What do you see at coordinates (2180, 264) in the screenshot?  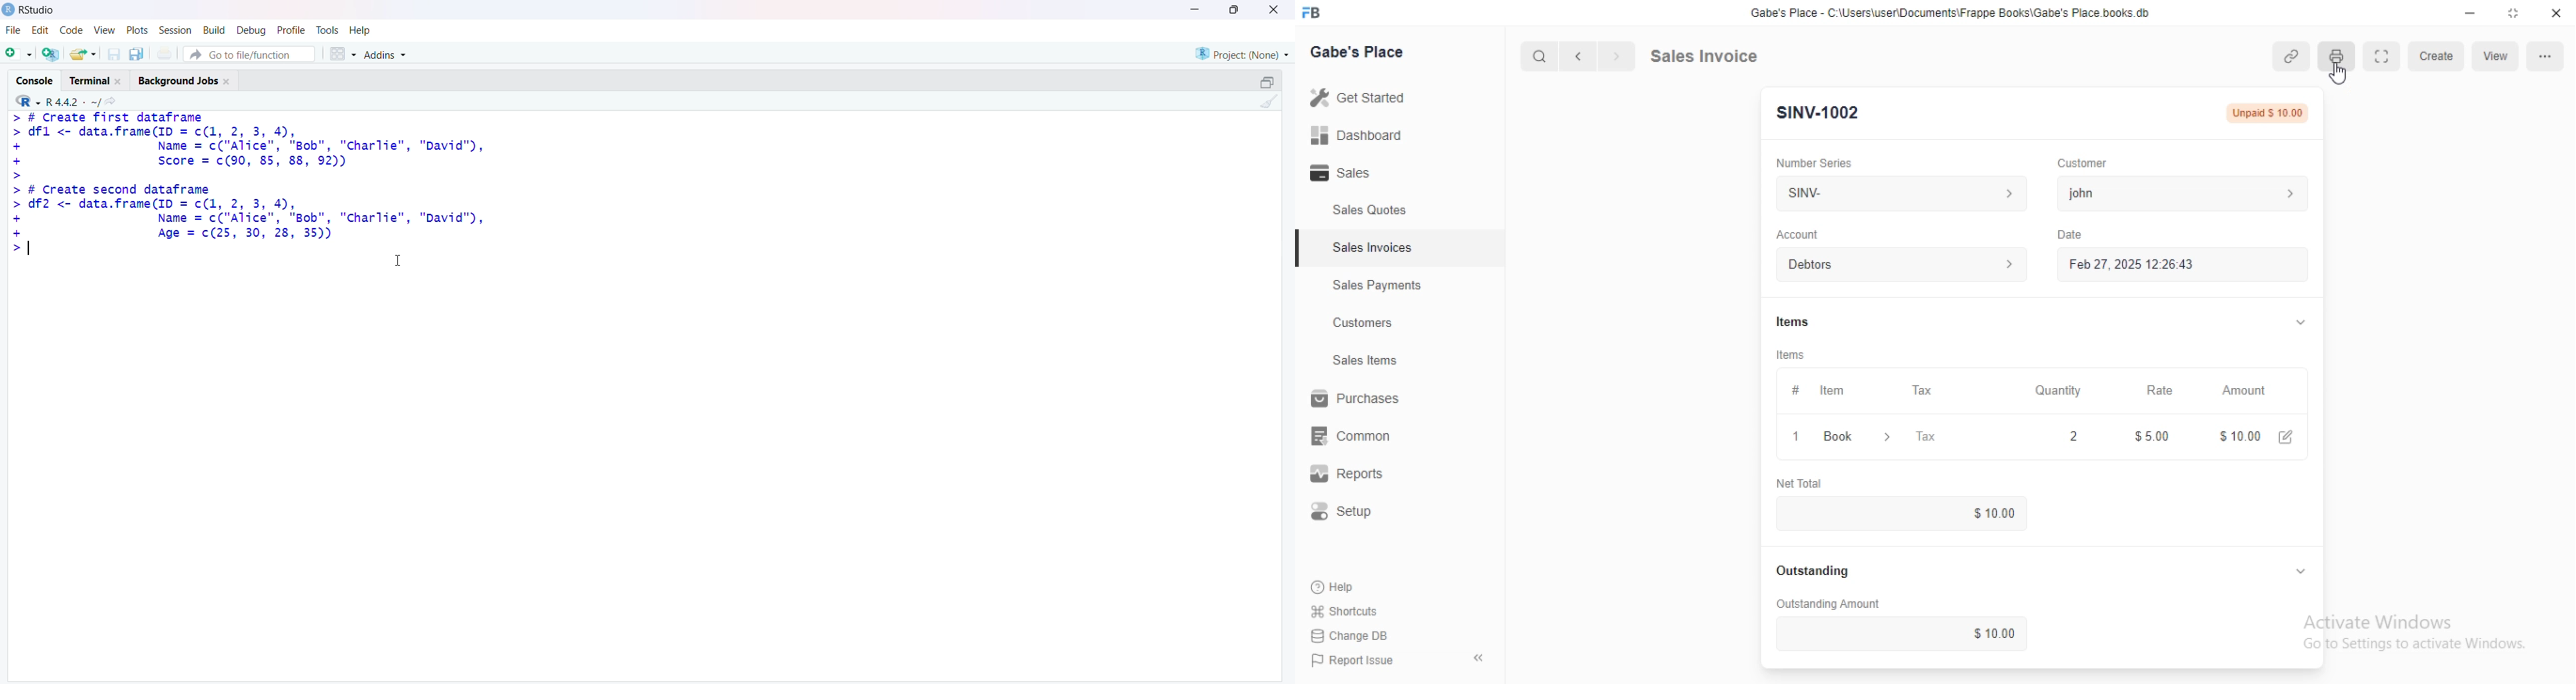 I see `feb 27, 2025 12:26:43` at bounding box center [2180, 264].